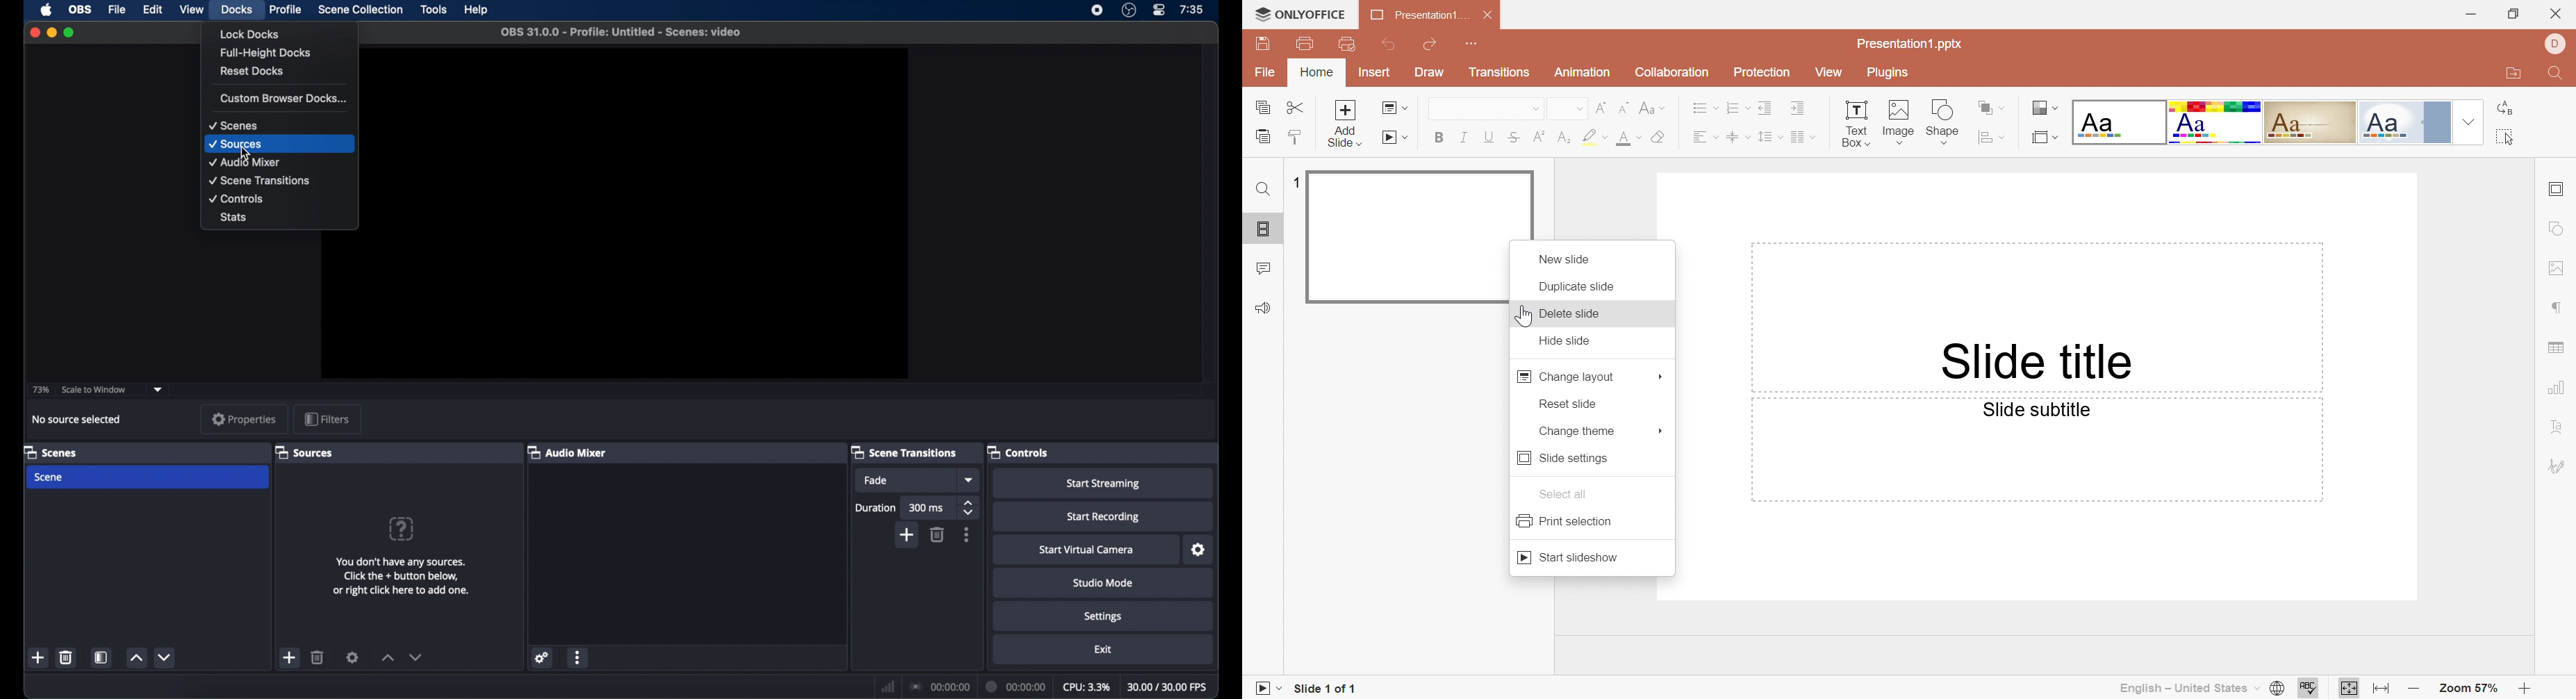  Describe the element at coordinates (968, 507) in the screenshot. I see `stepper buttons` at that location.